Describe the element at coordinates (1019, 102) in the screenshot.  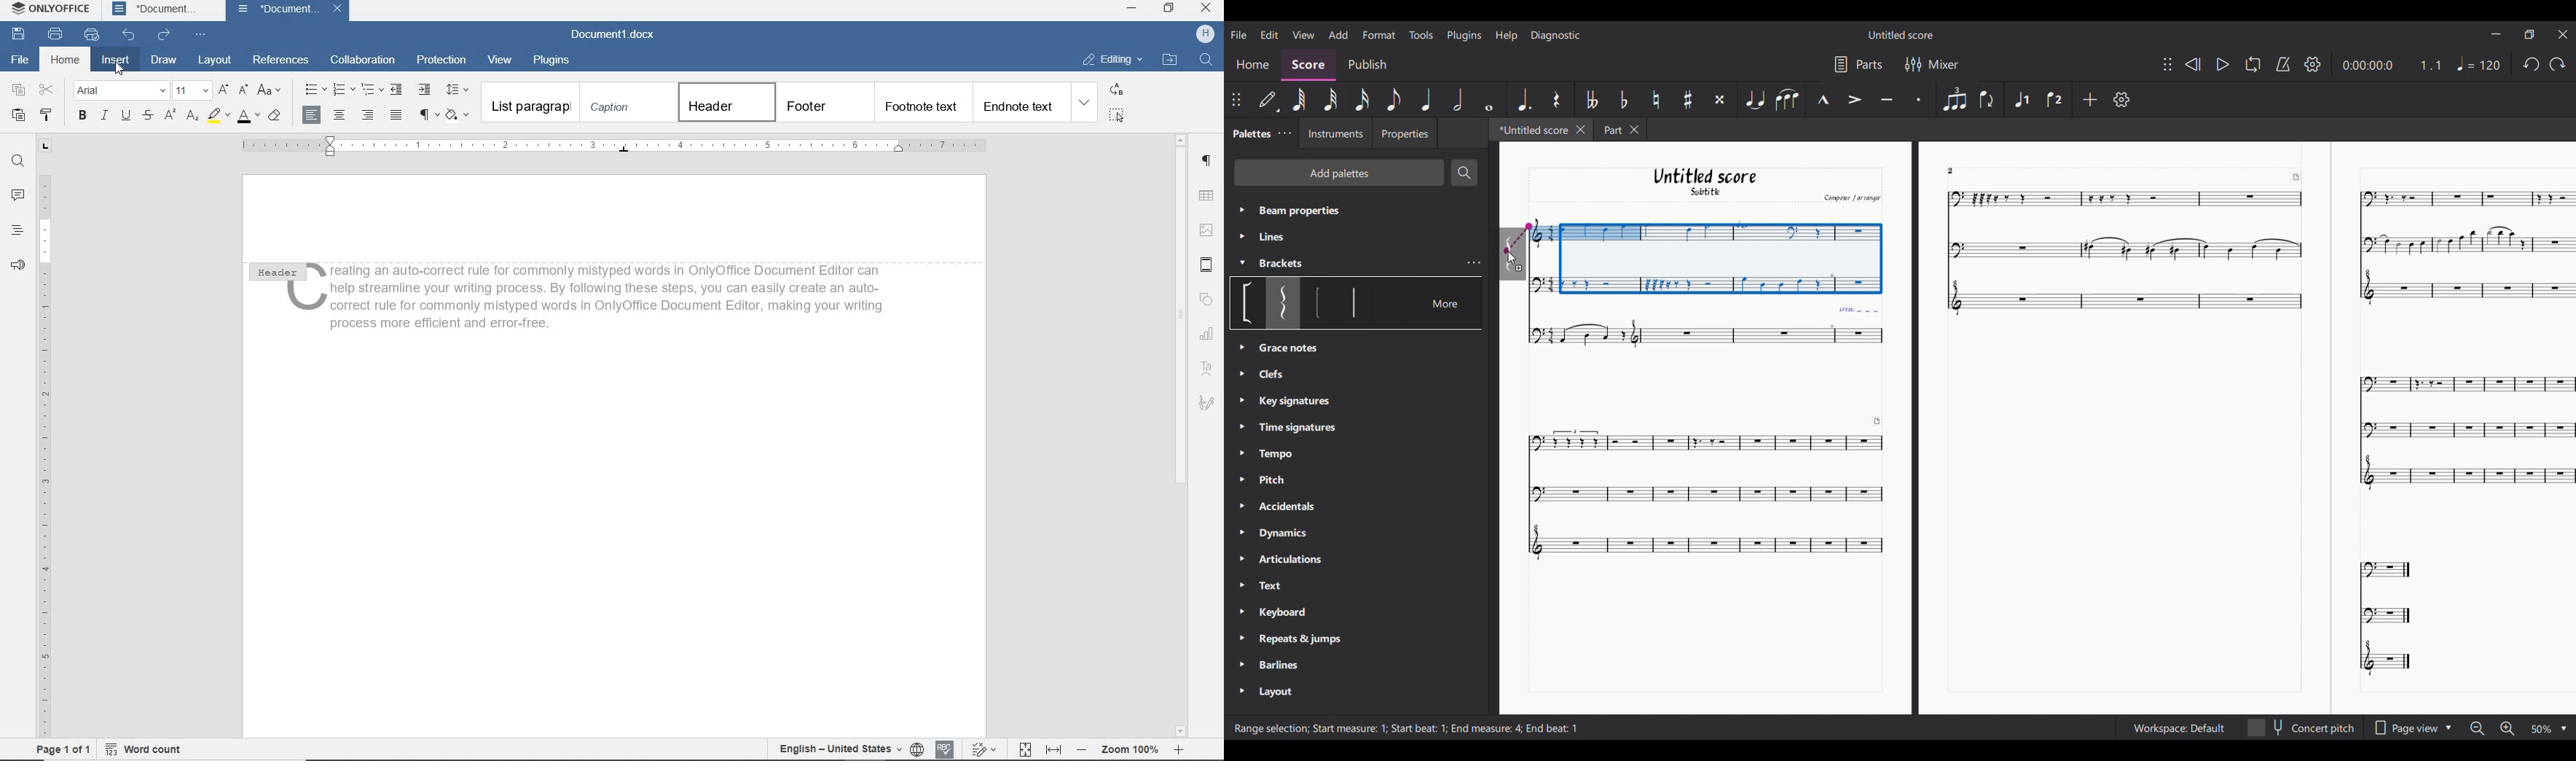
I see `HEADING 4` at that location.